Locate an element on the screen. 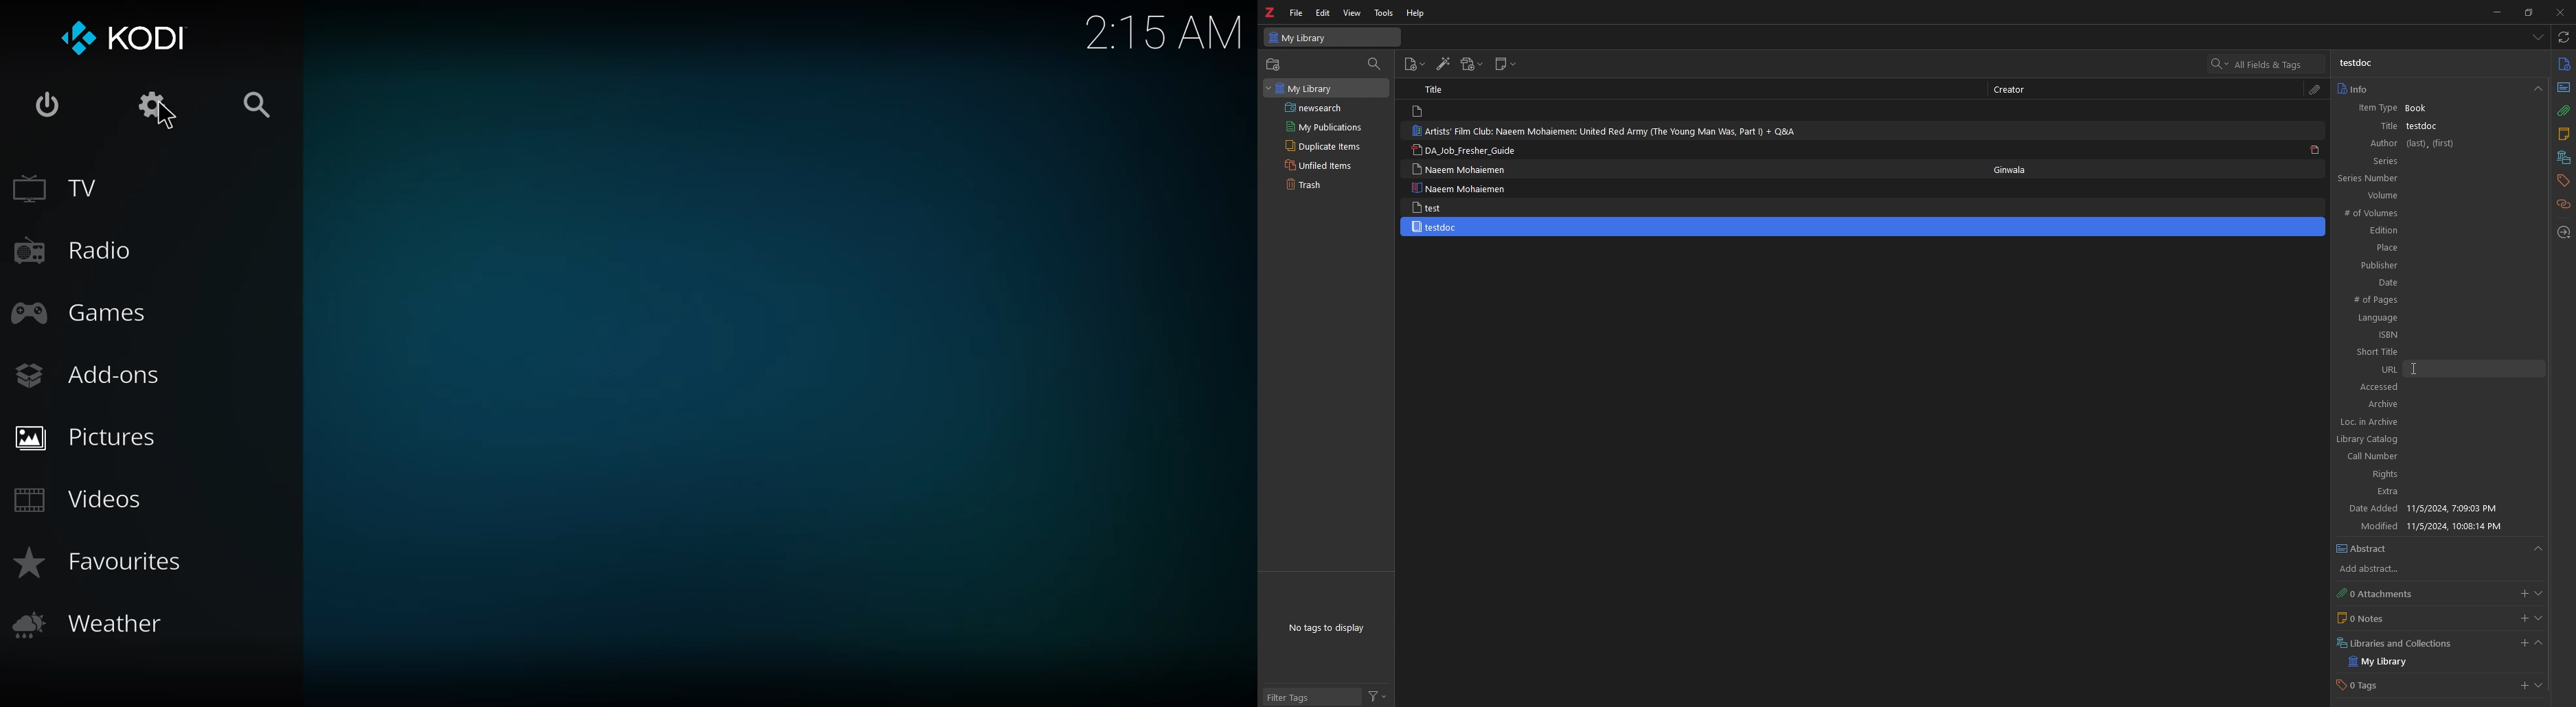  add items by identifier is located at coordinates (1444, 64).